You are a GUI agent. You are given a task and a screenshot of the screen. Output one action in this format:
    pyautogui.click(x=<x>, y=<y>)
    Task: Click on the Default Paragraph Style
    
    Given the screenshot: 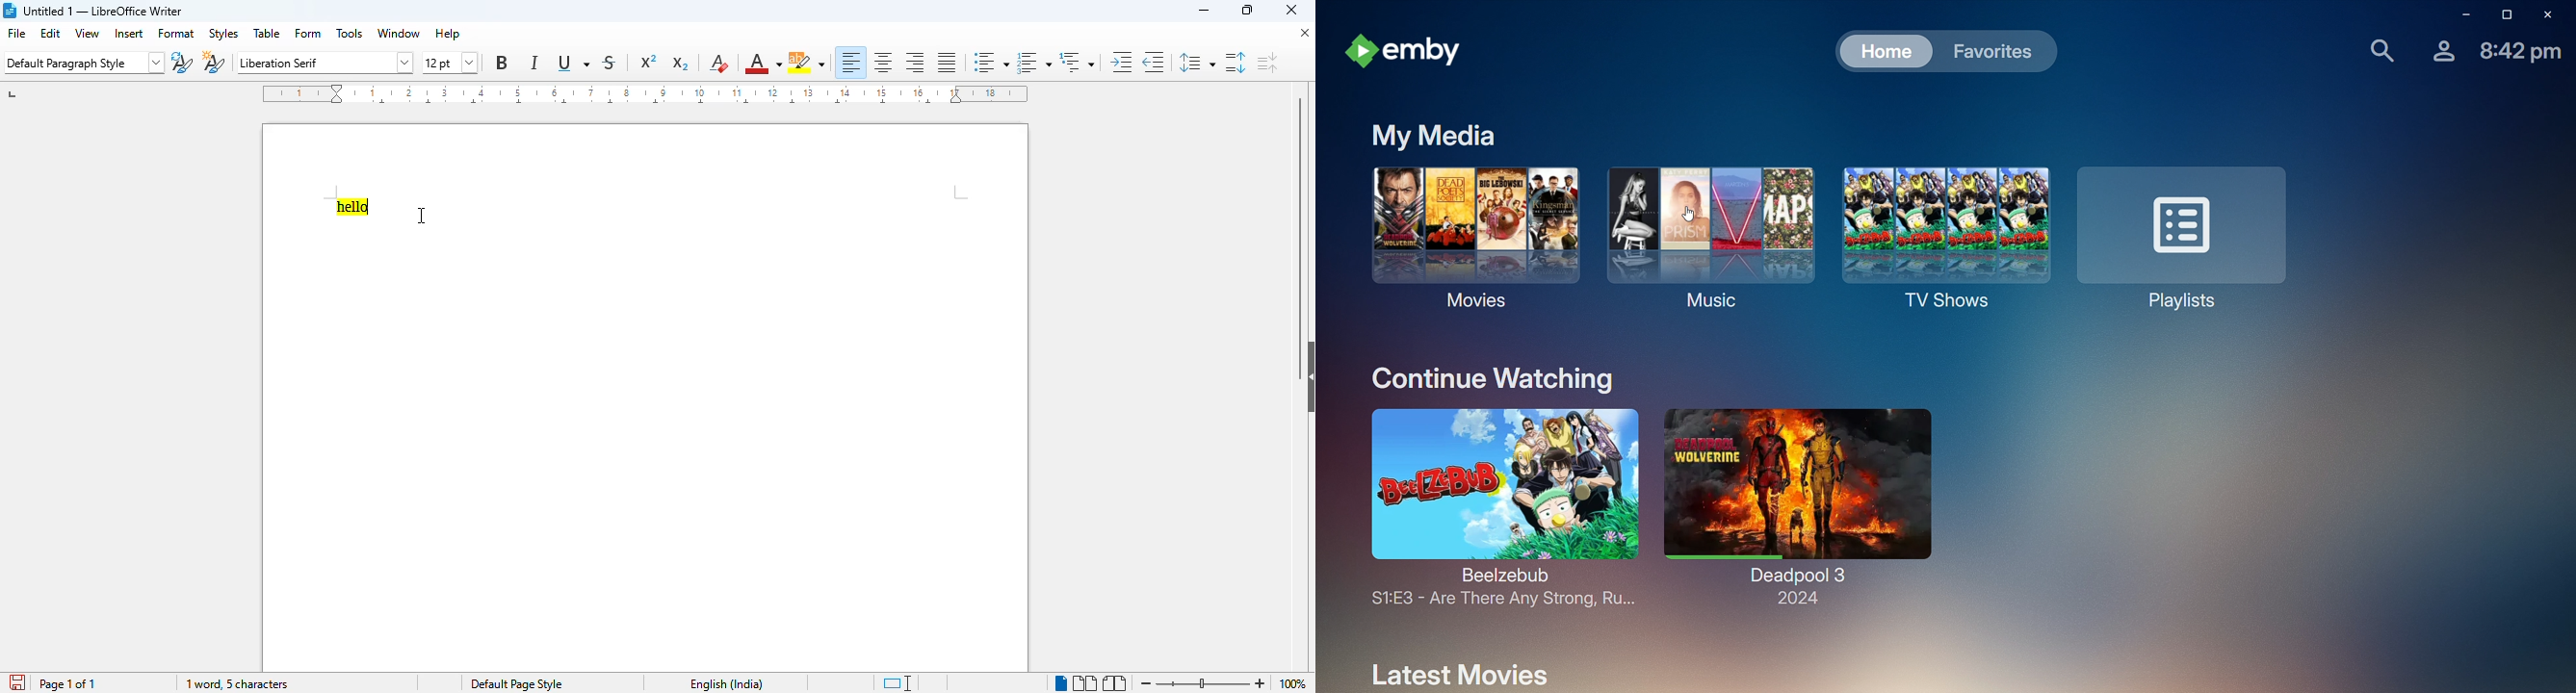 What is the action you would take?
    pyautogui.click(x=78, y=64)
    